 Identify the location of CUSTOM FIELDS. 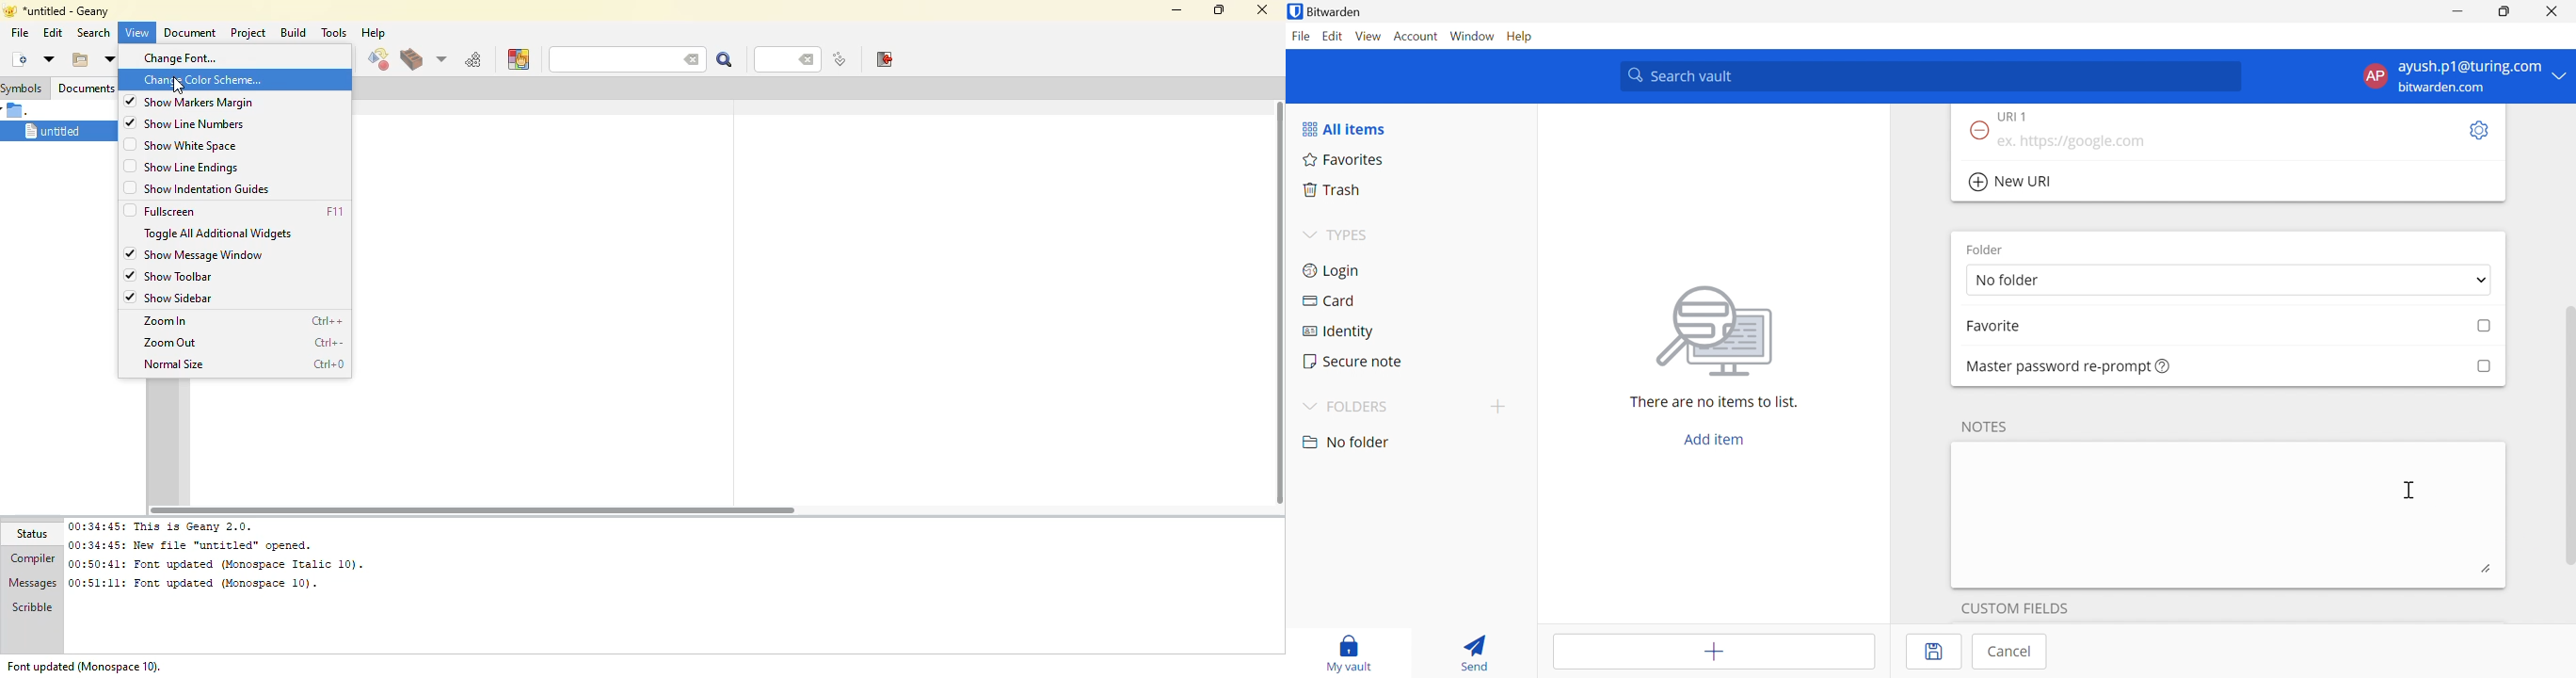
(2015, 606).